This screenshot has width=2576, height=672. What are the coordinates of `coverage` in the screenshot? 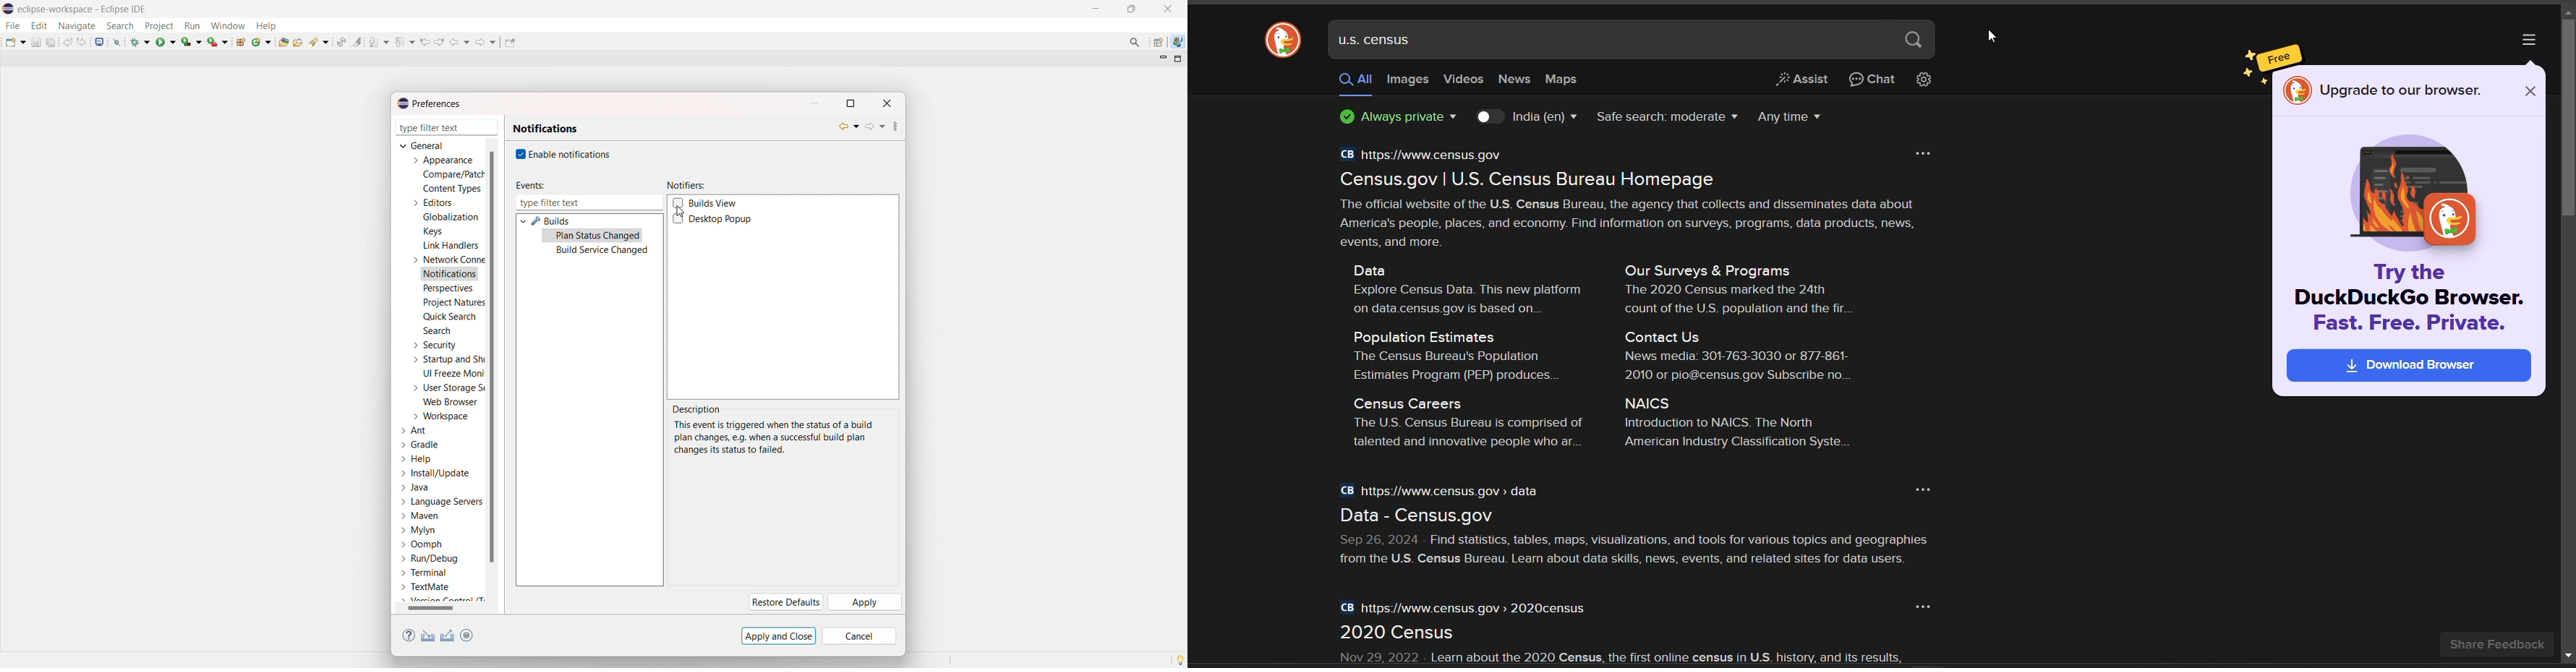 It's located at (192, 41).